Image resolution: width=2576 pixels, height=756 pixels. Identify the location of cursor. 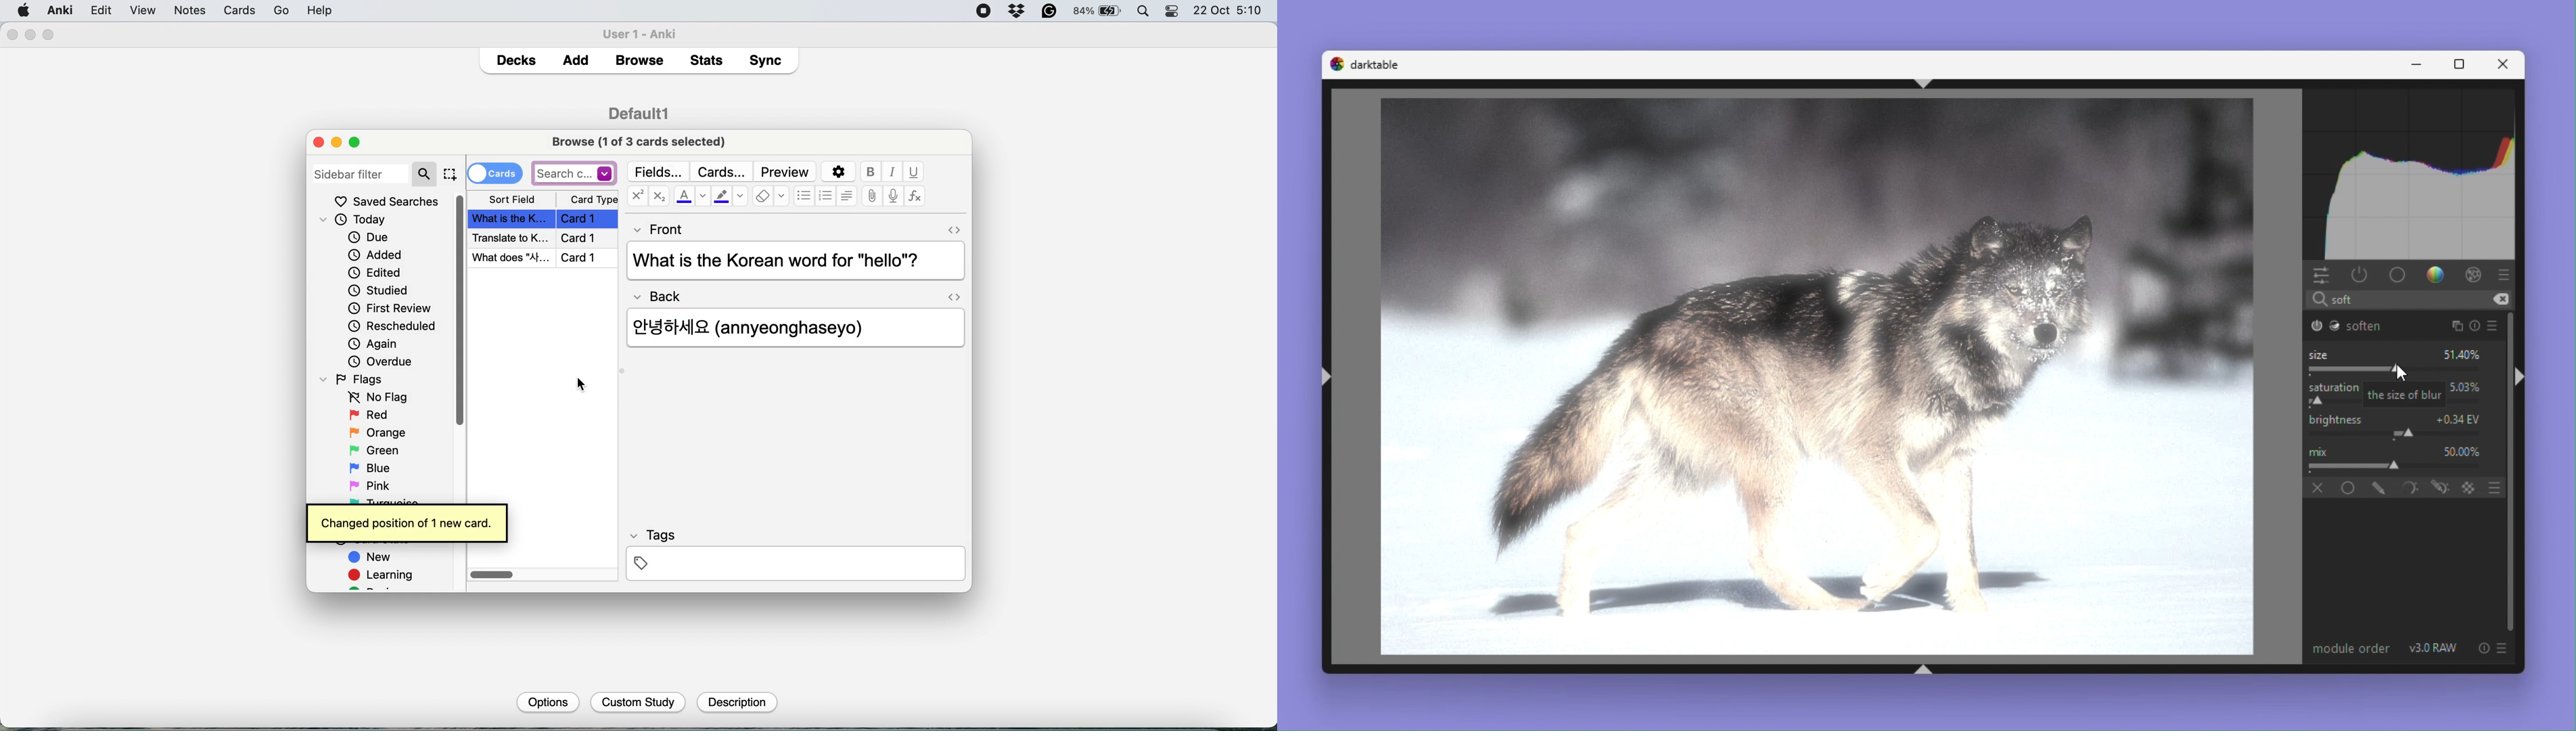
(578, 389).